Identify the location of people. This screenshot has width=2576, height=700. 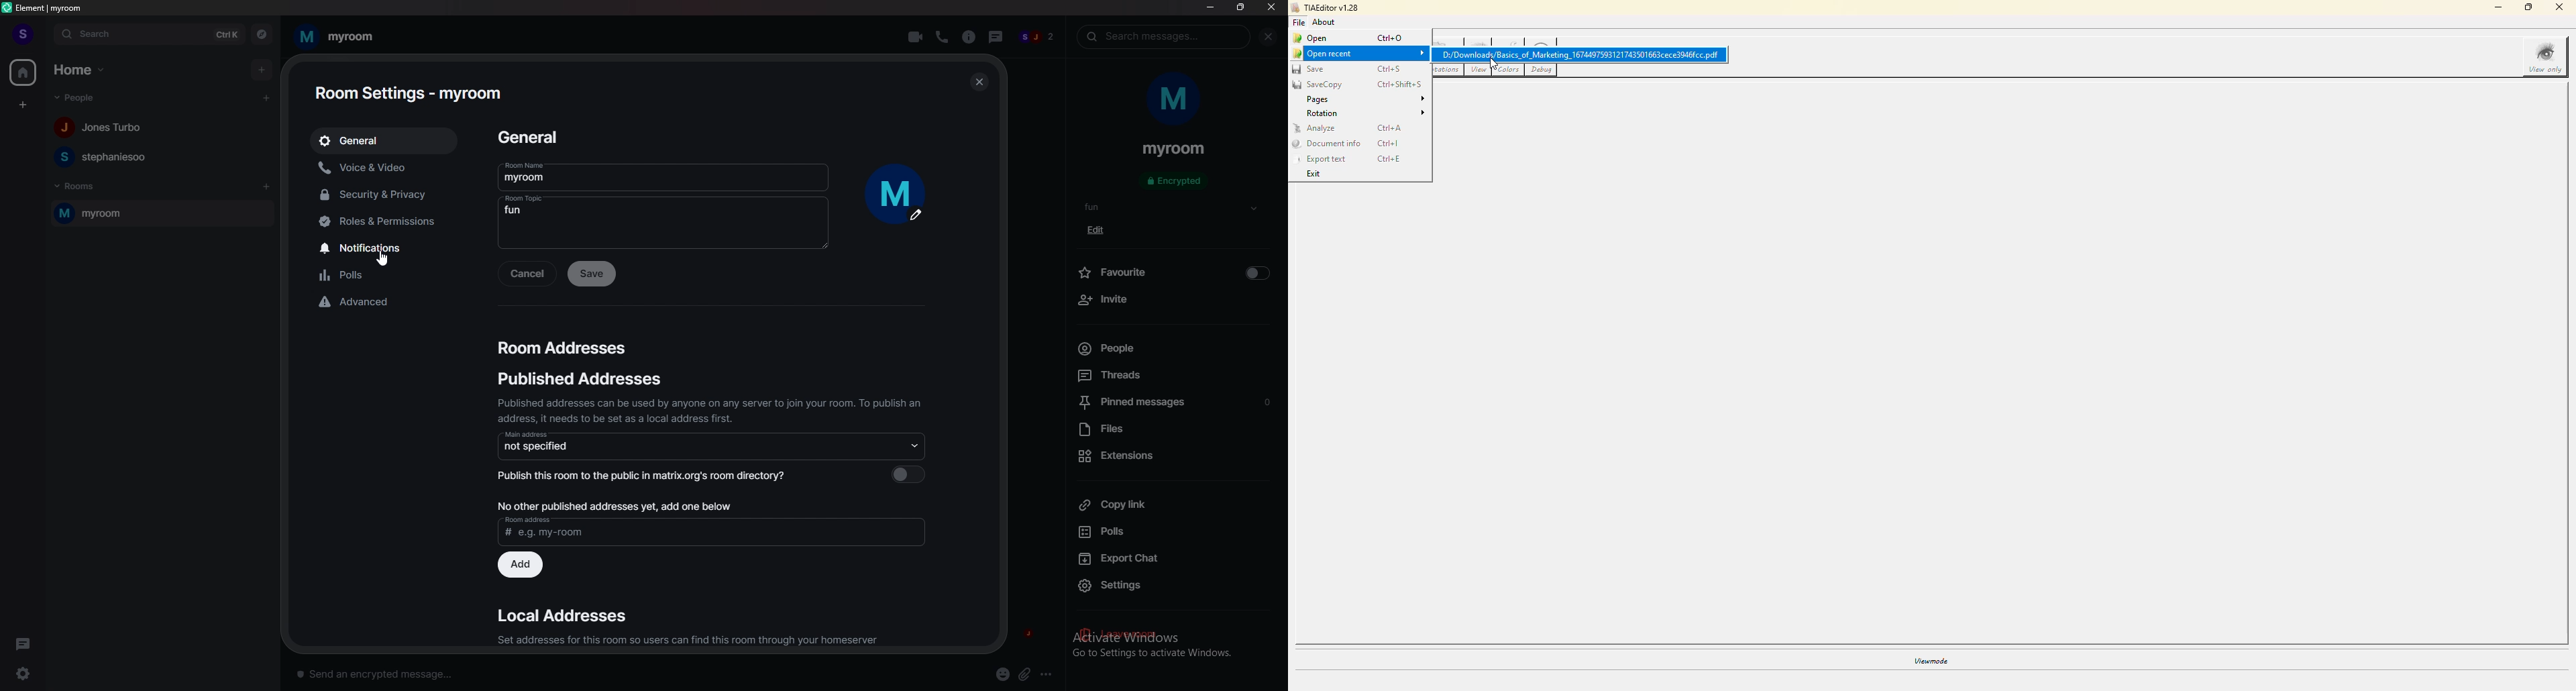
(81, 98).